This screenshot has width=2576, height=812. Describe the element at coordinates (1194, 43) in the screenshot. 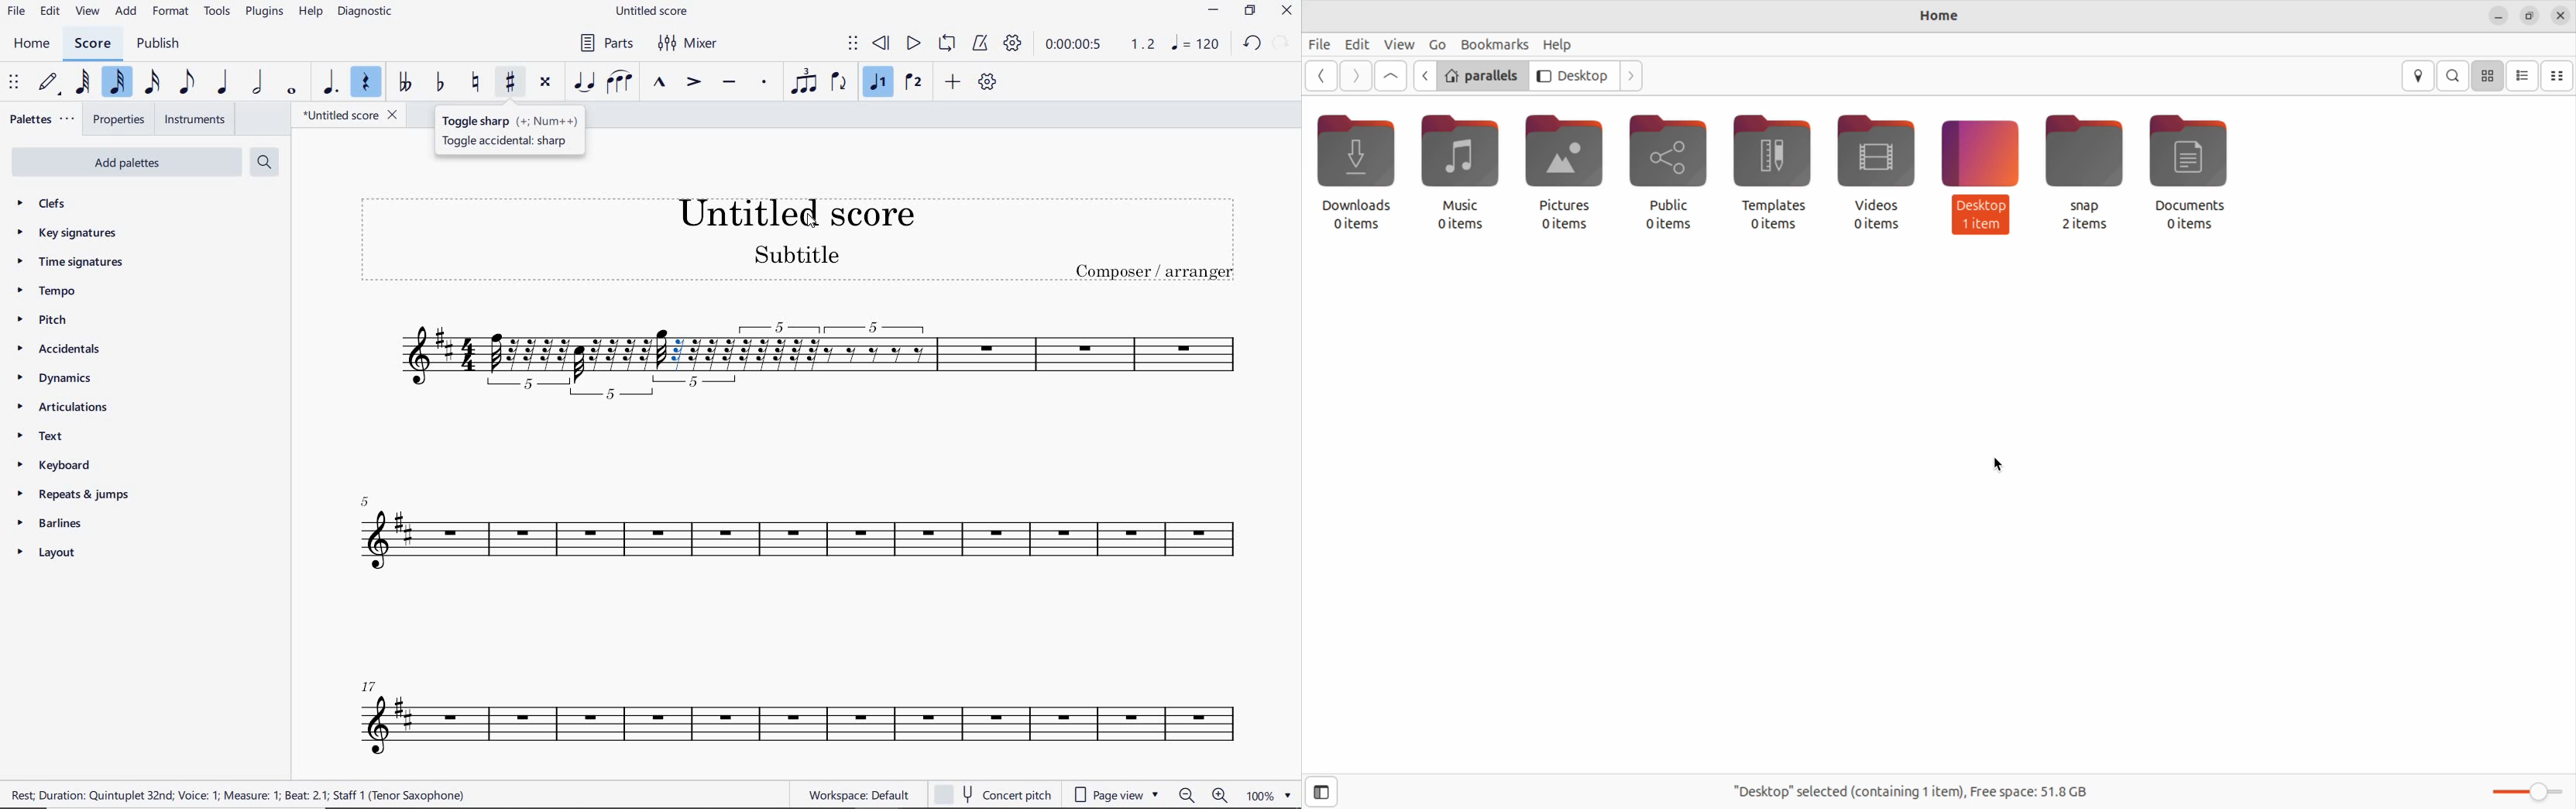

I see `NOTE` at that location.